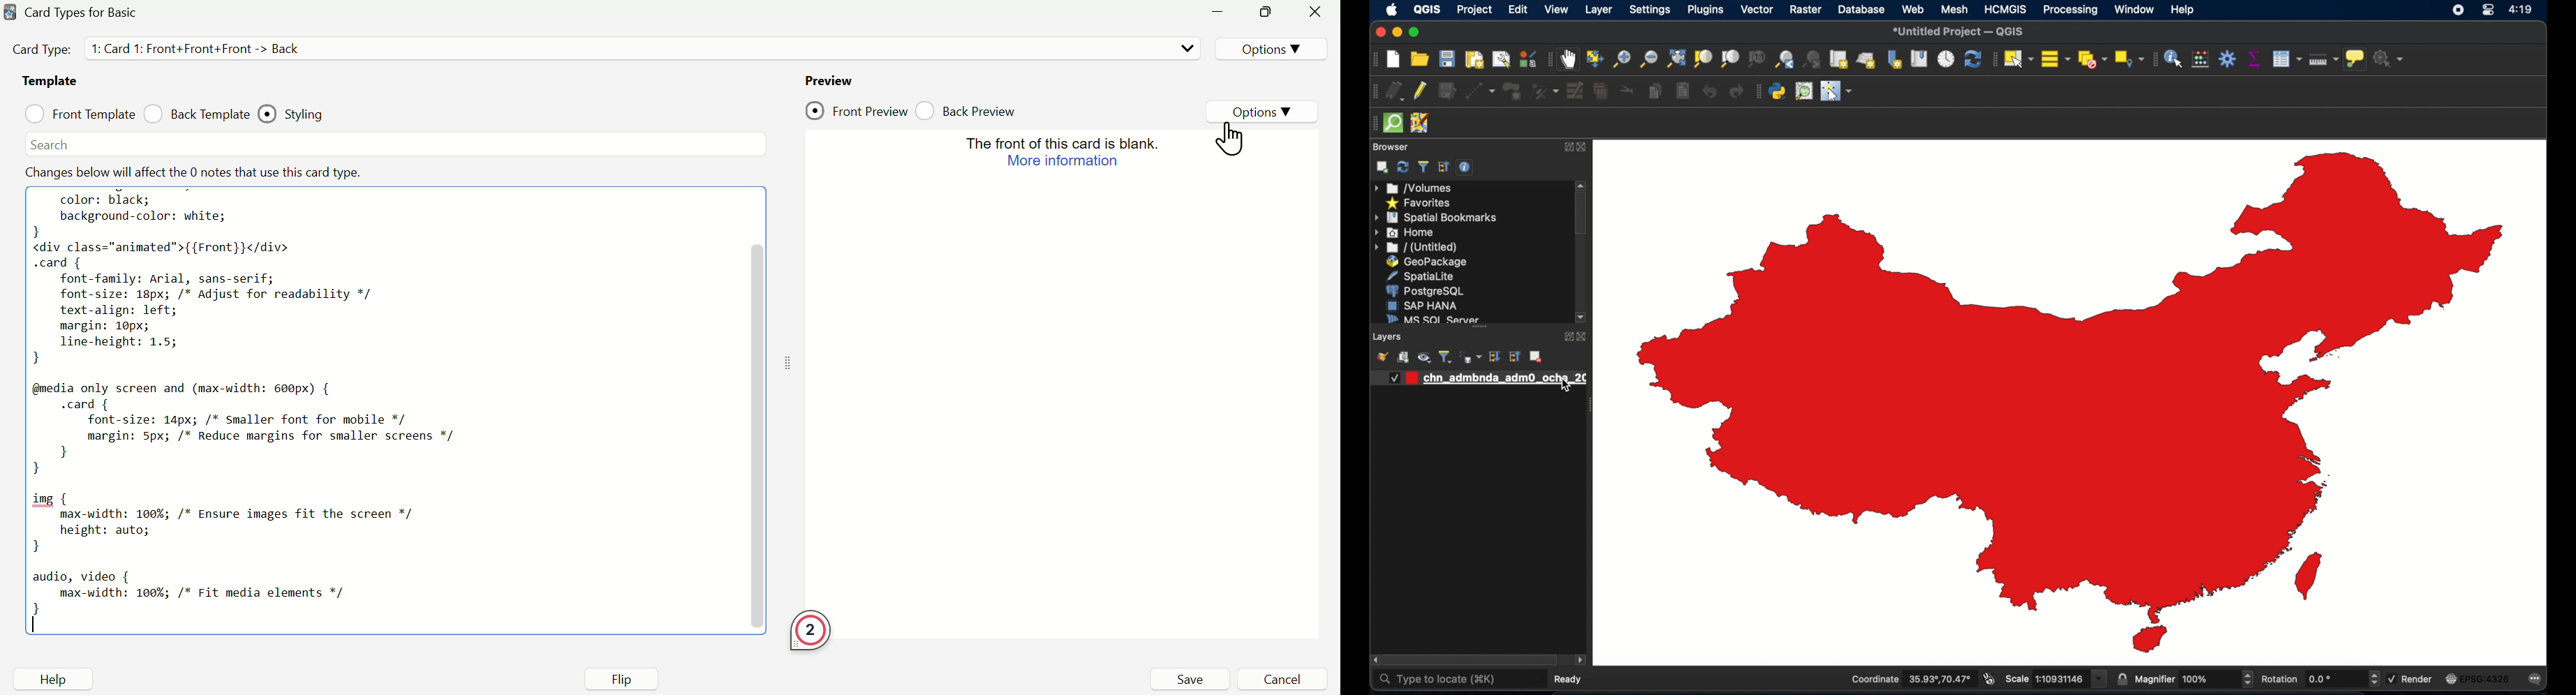  What do you see at coordinates (1581, 215) in the screenshot?
I see `scroll box` at bounding box center [1581, 215].